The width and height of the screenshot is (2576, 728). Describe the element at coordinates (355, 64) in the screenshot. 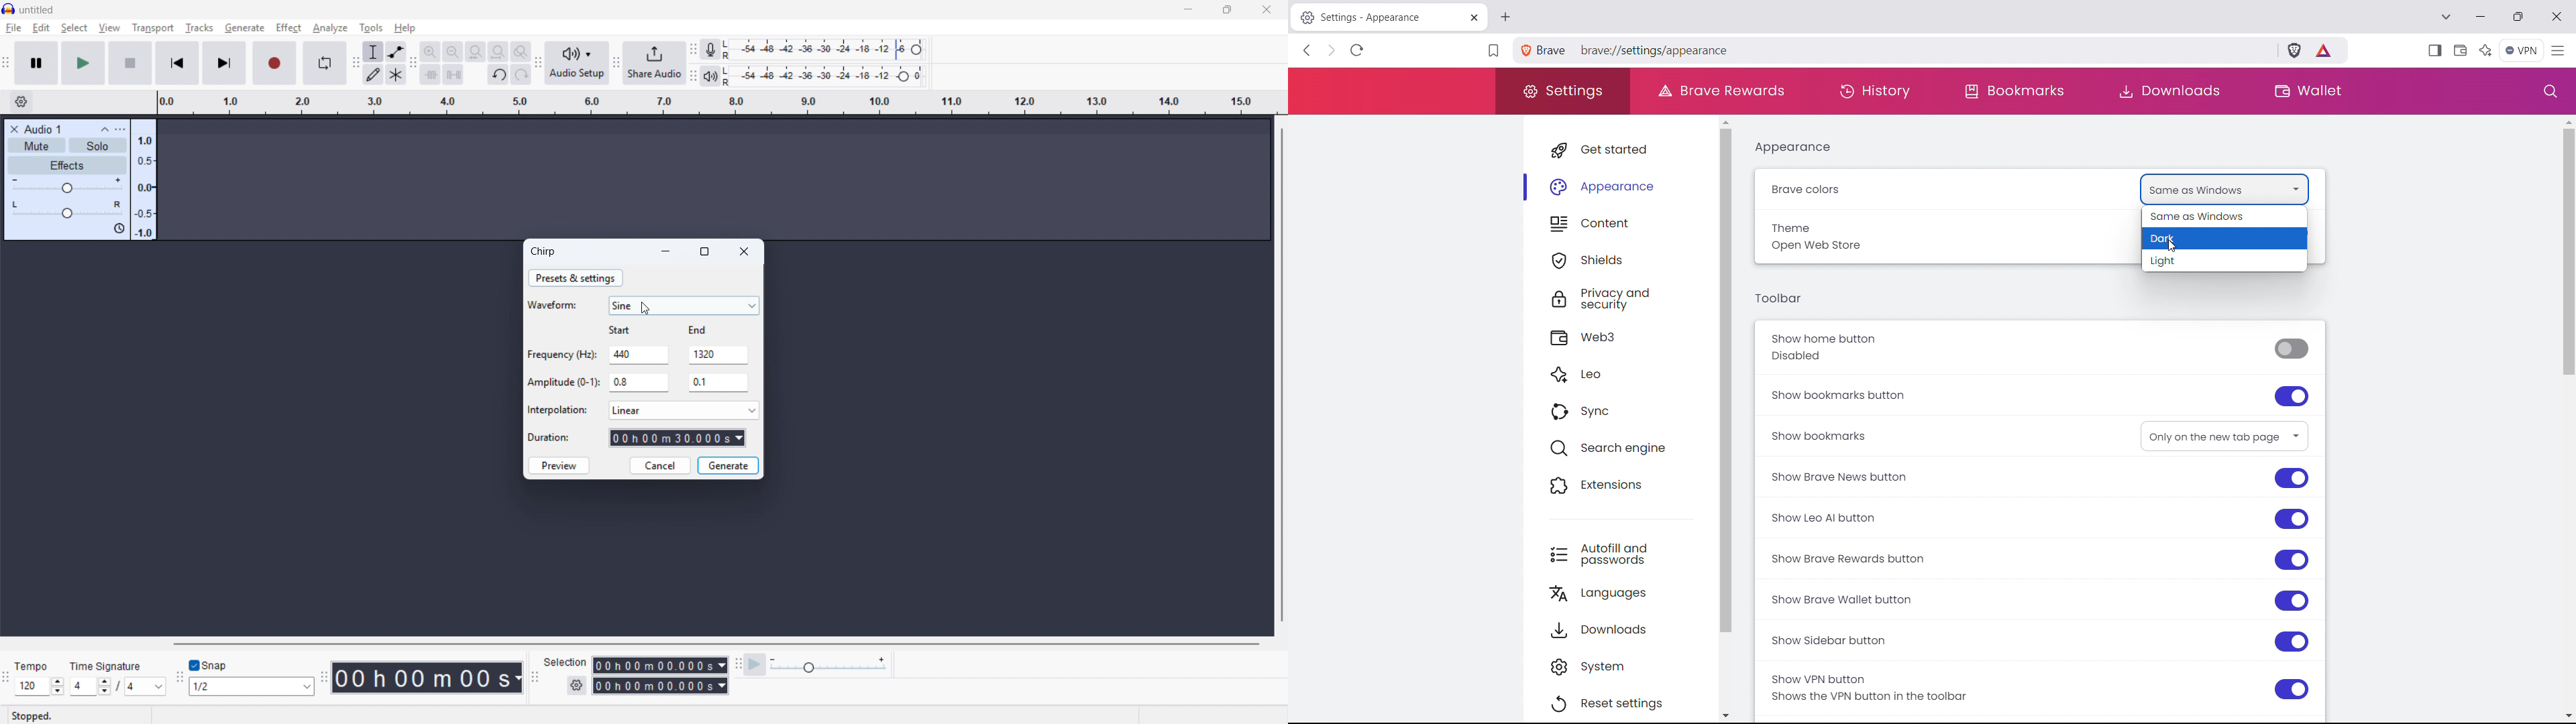

I see `Tools toolbar ` at that location.